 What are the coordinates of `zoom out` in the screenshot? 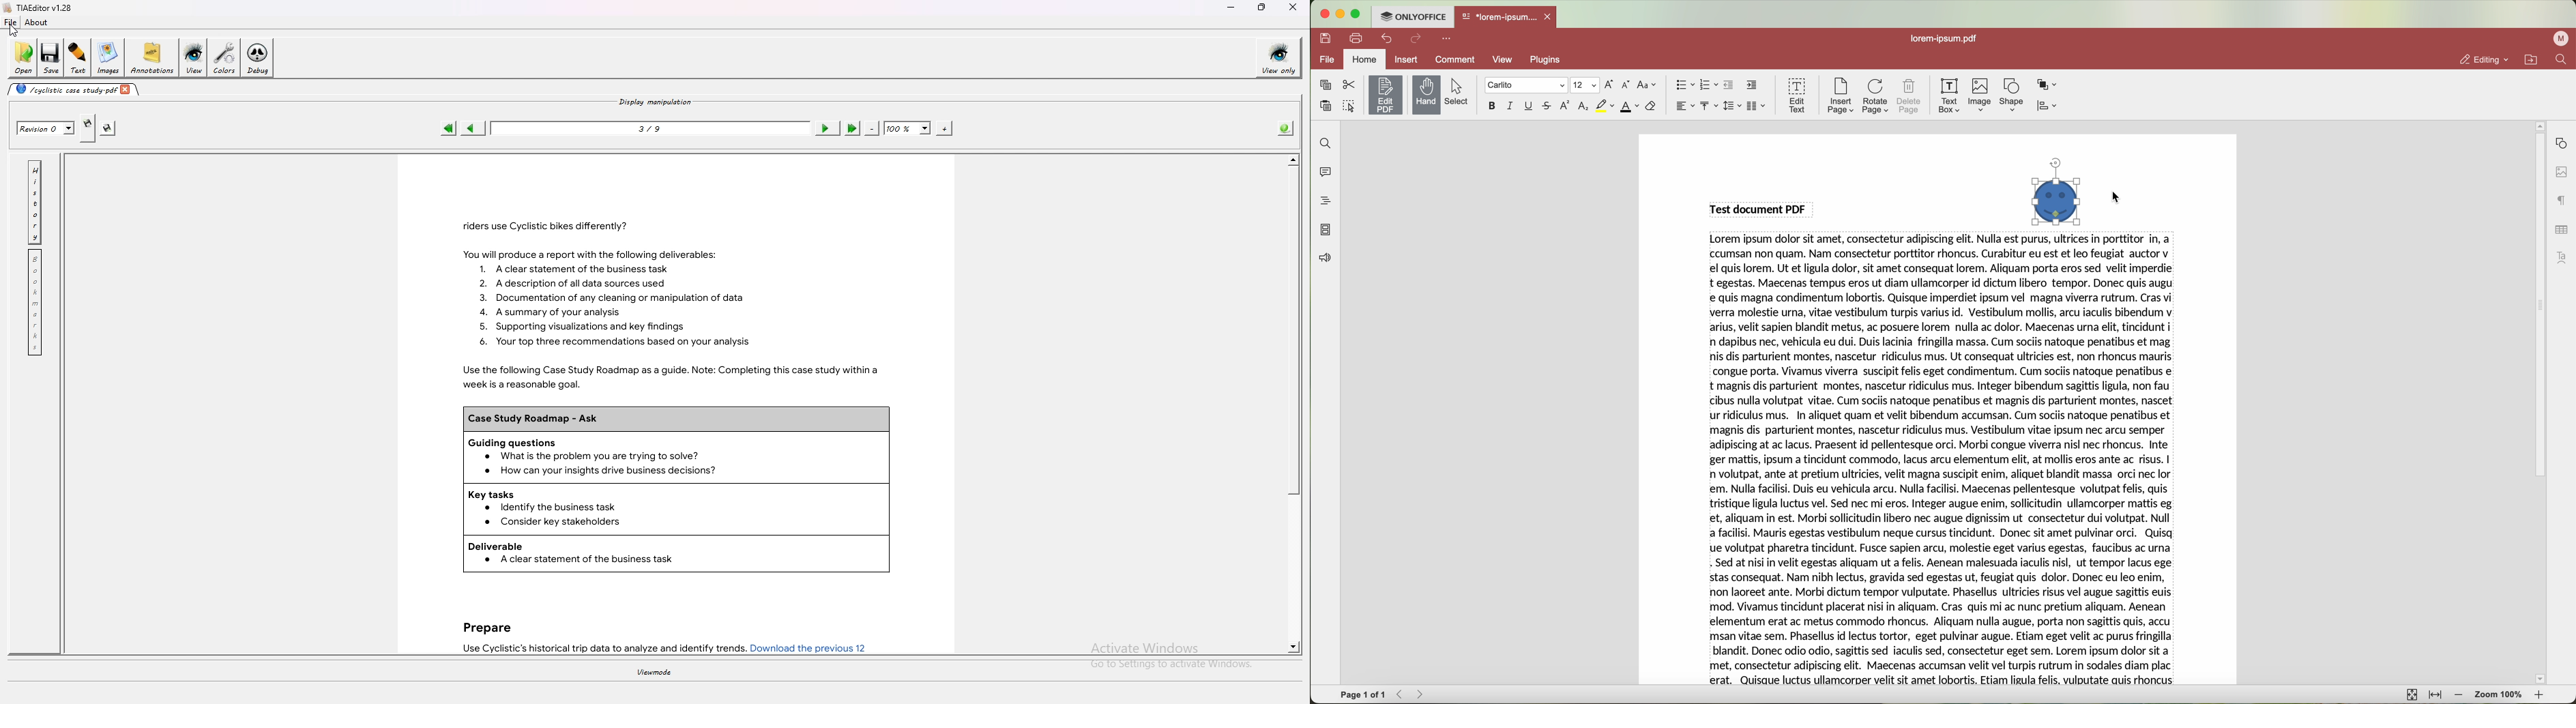 It's located at (2460, 696).